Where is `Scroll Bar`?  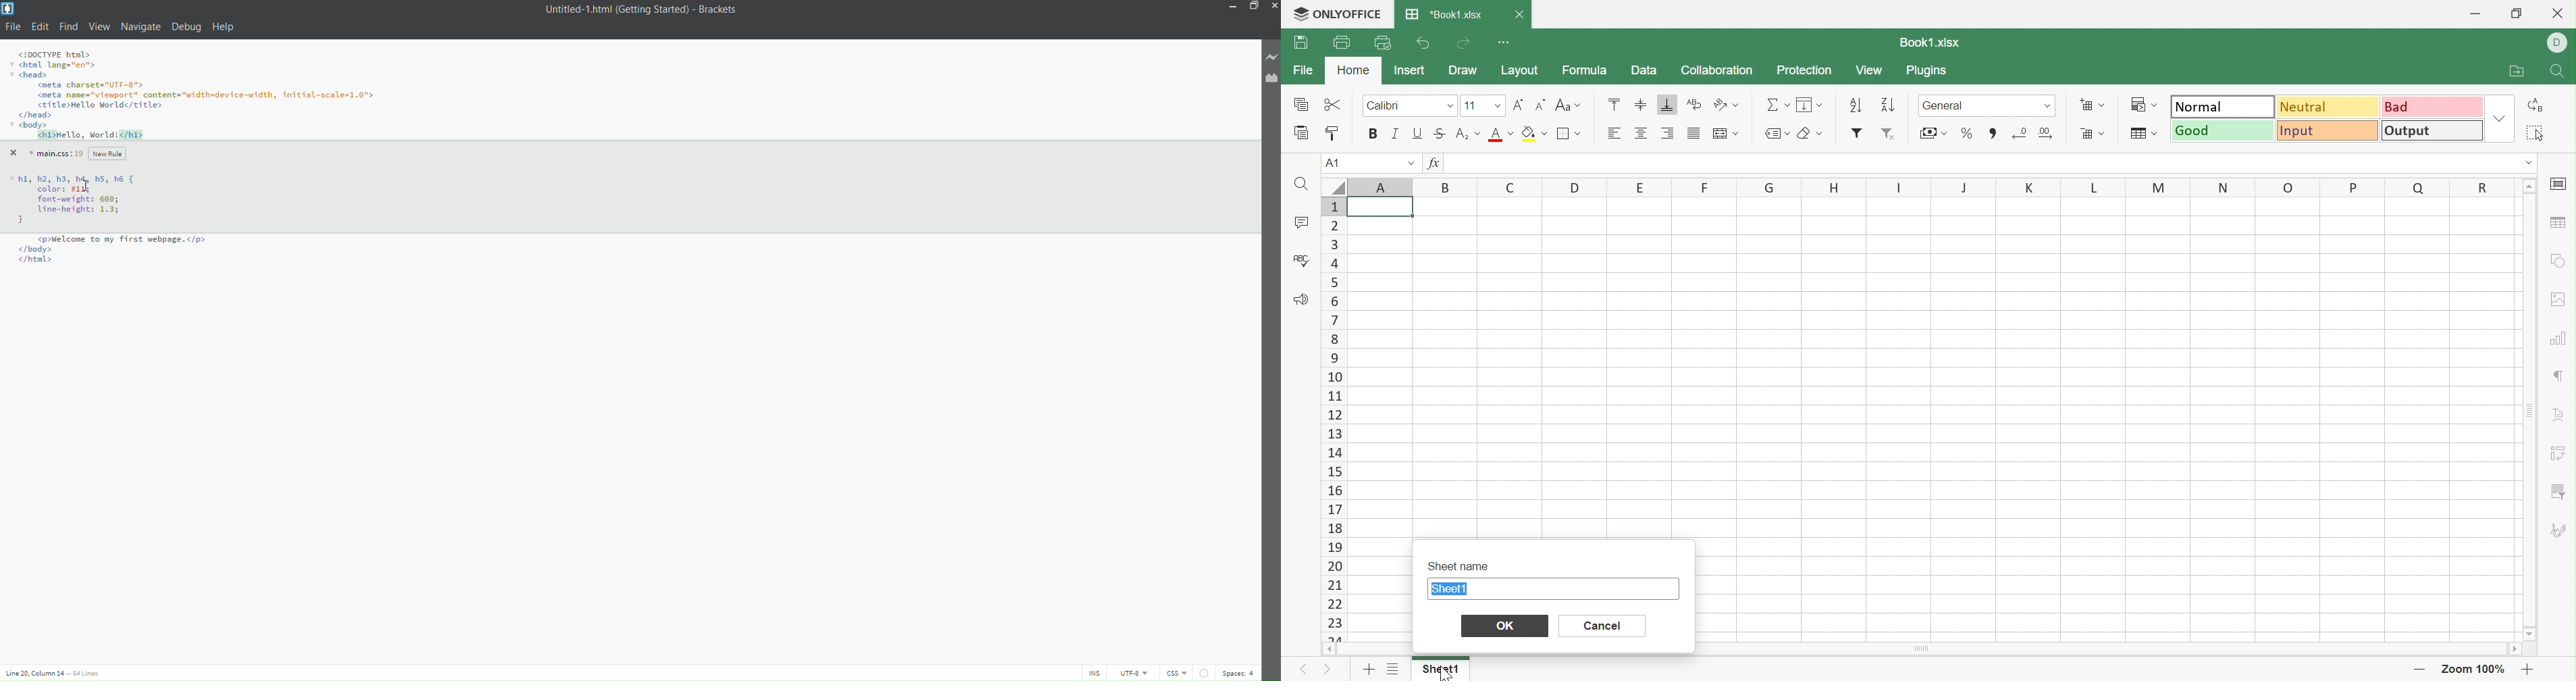
Scroll Bar is located at coordinates (2527, 413).